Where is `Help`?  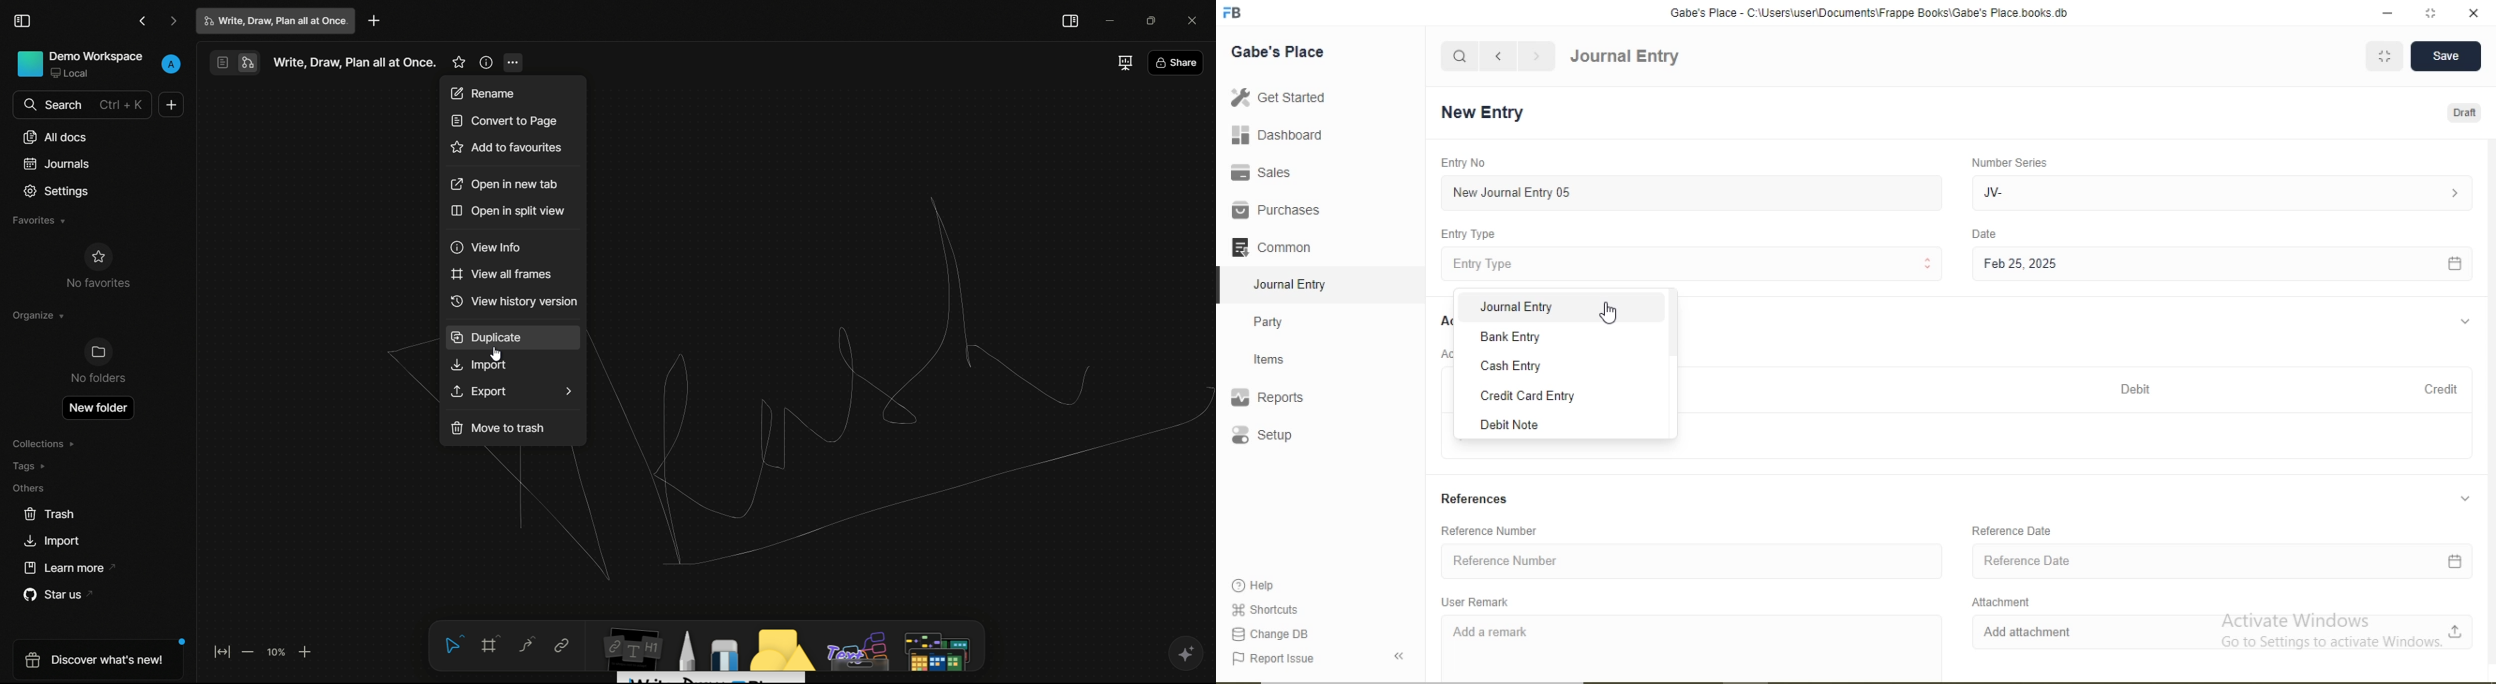
Help is located at coordinates (1262, 586).